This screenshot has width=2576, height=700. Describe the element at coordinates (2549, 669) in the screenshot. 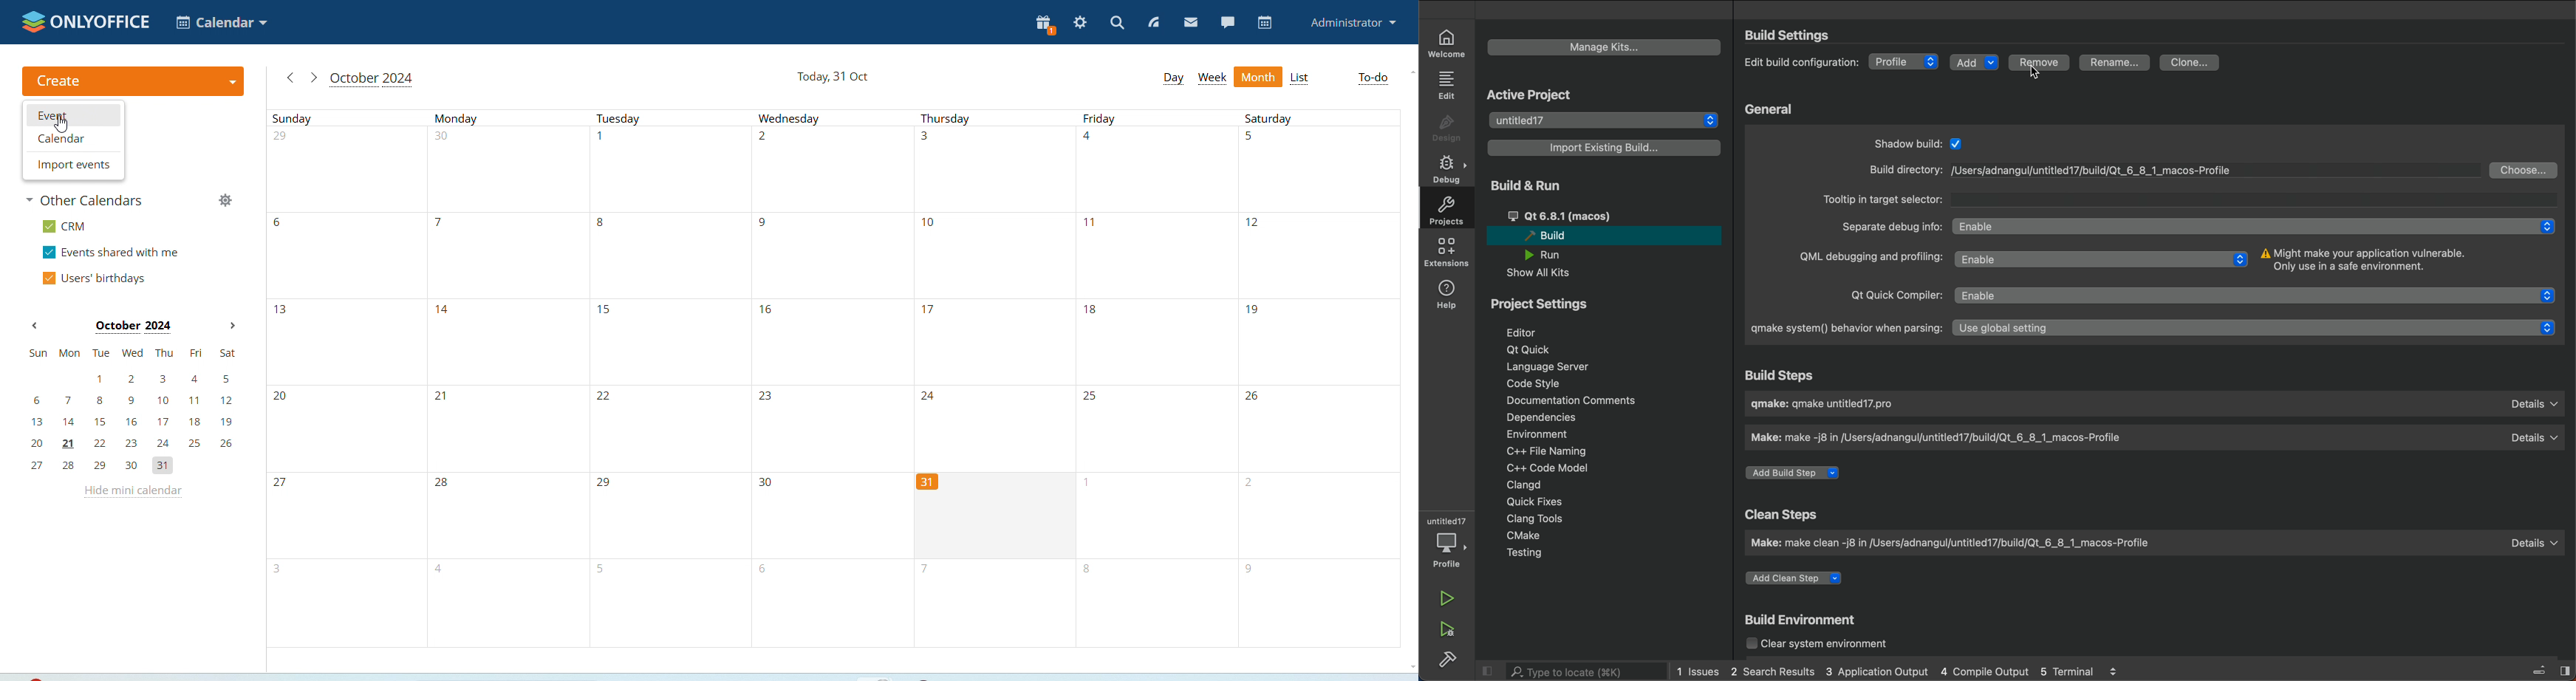

I see `toggle sidebar` at that location.